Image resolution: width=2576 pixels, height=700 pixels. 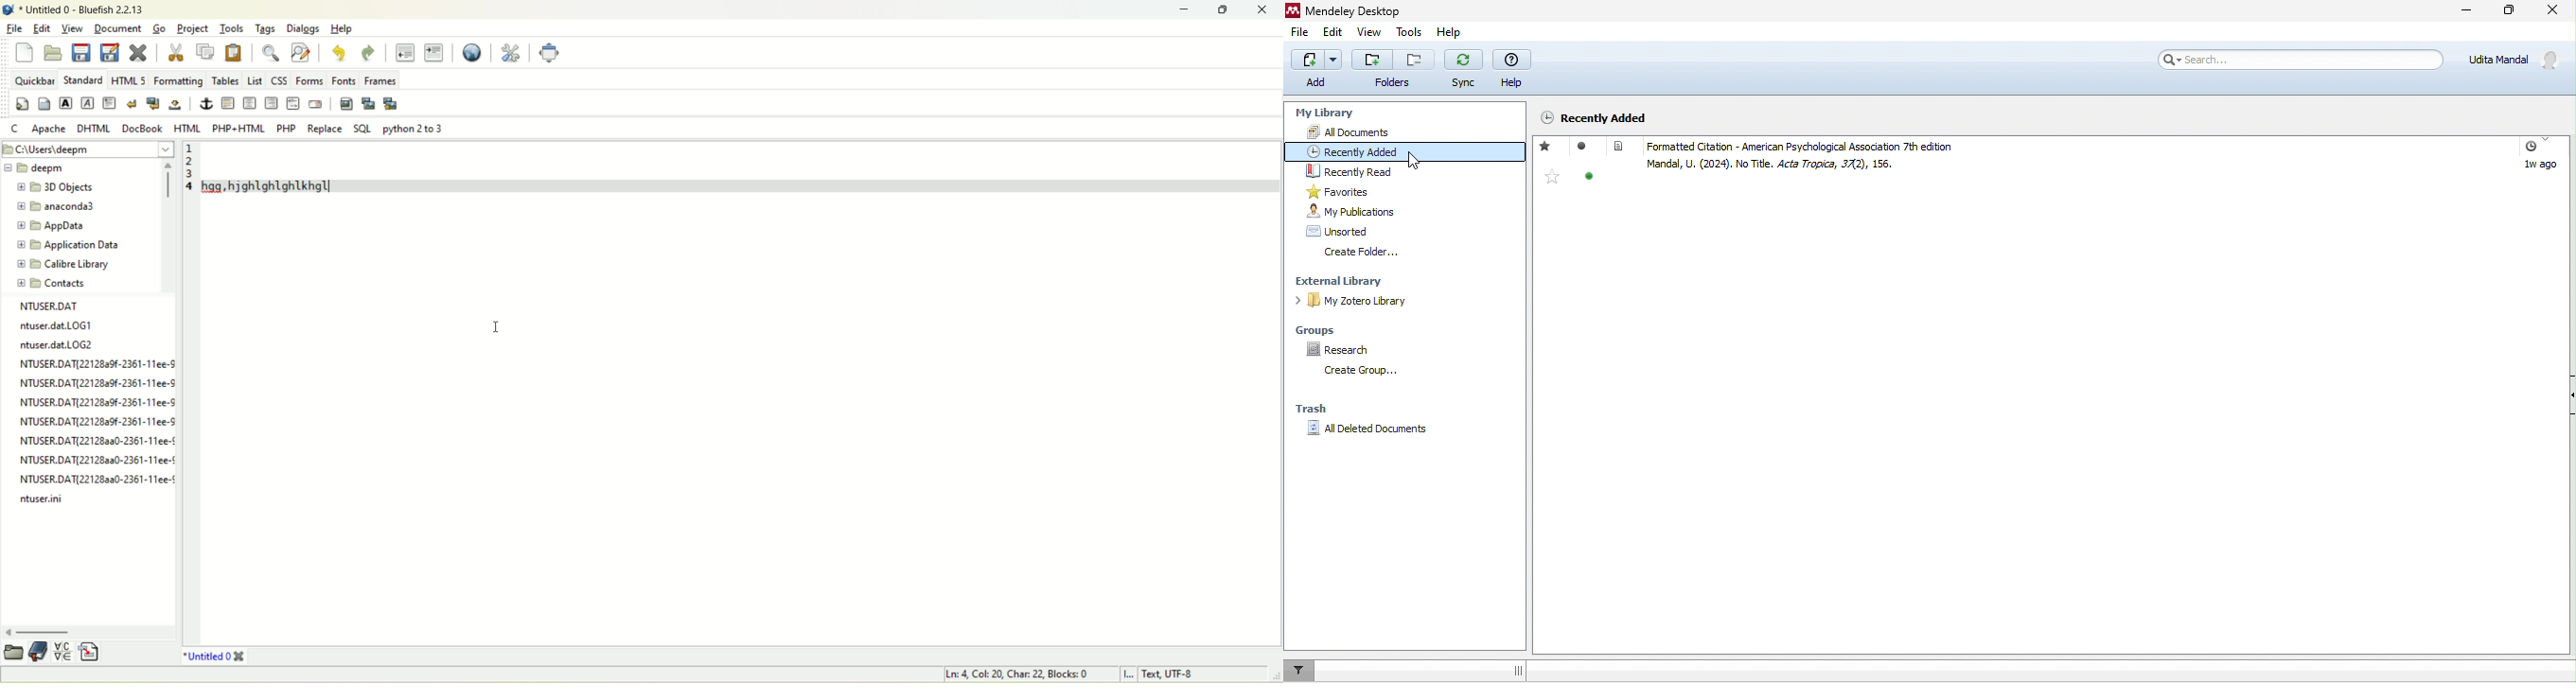 I want to click on view, so click(x=1369, y=32).